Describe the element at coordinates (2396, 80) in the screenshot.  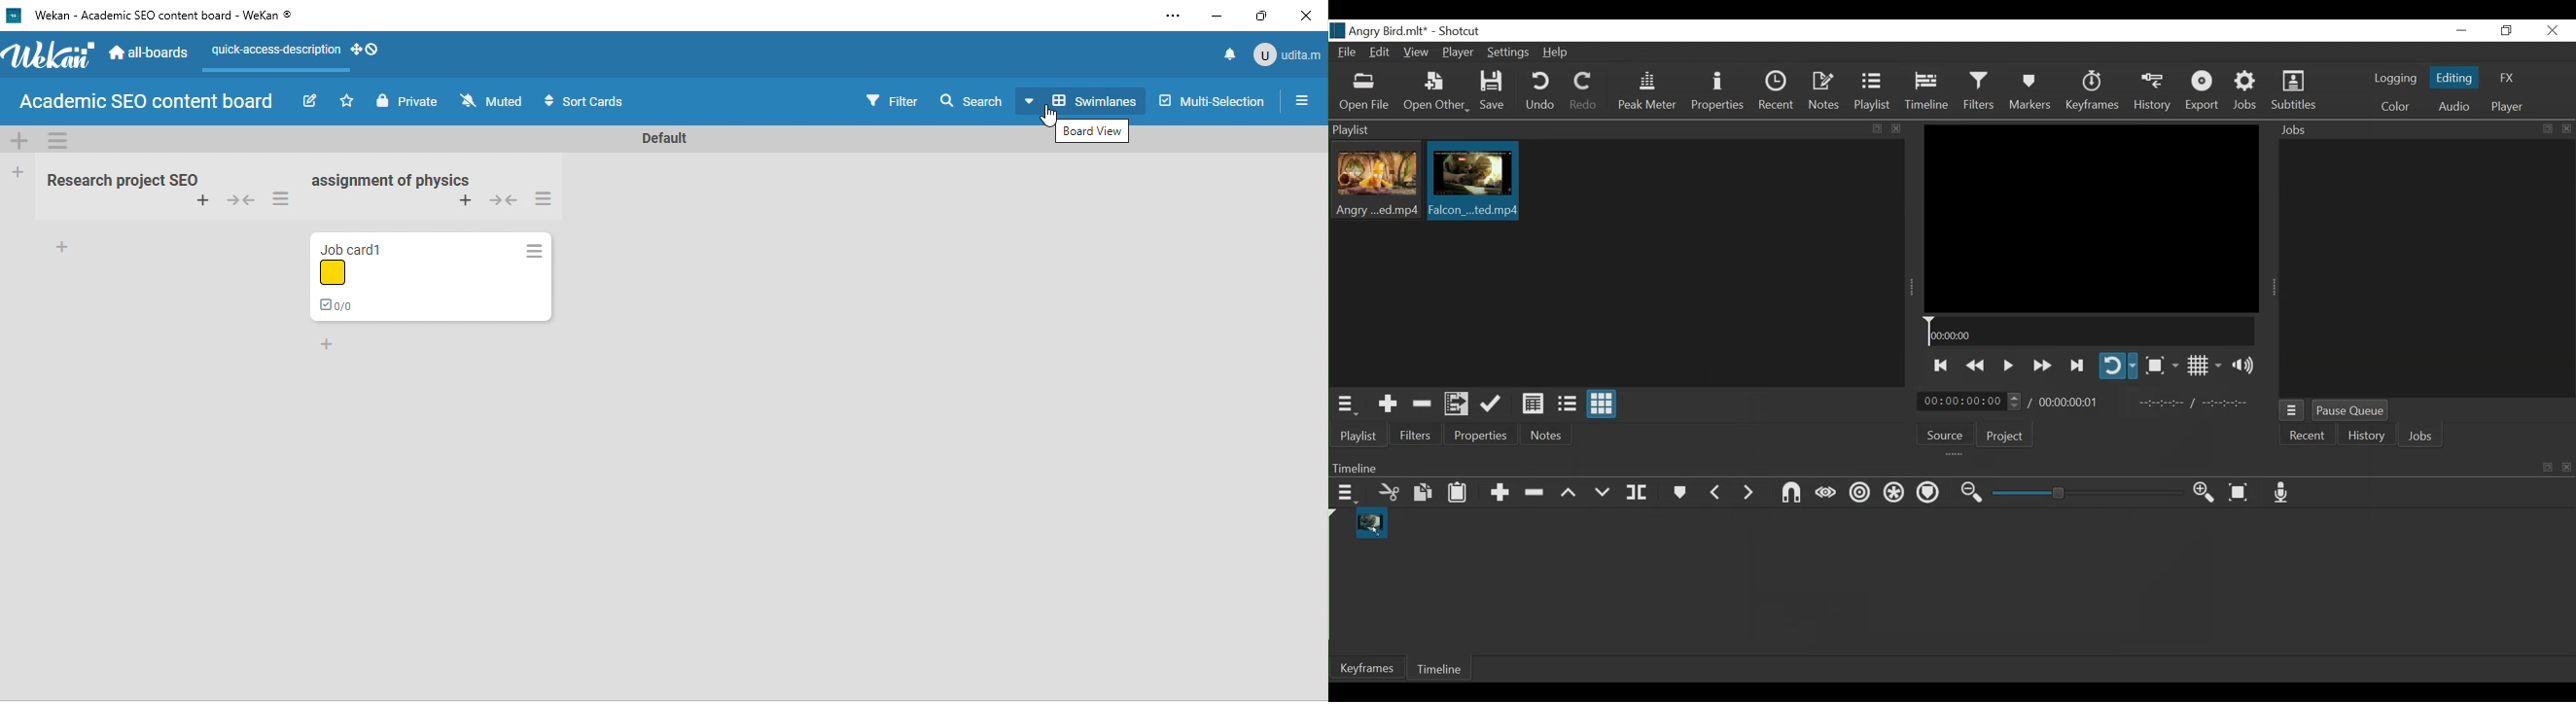
I see `logging` at that location.